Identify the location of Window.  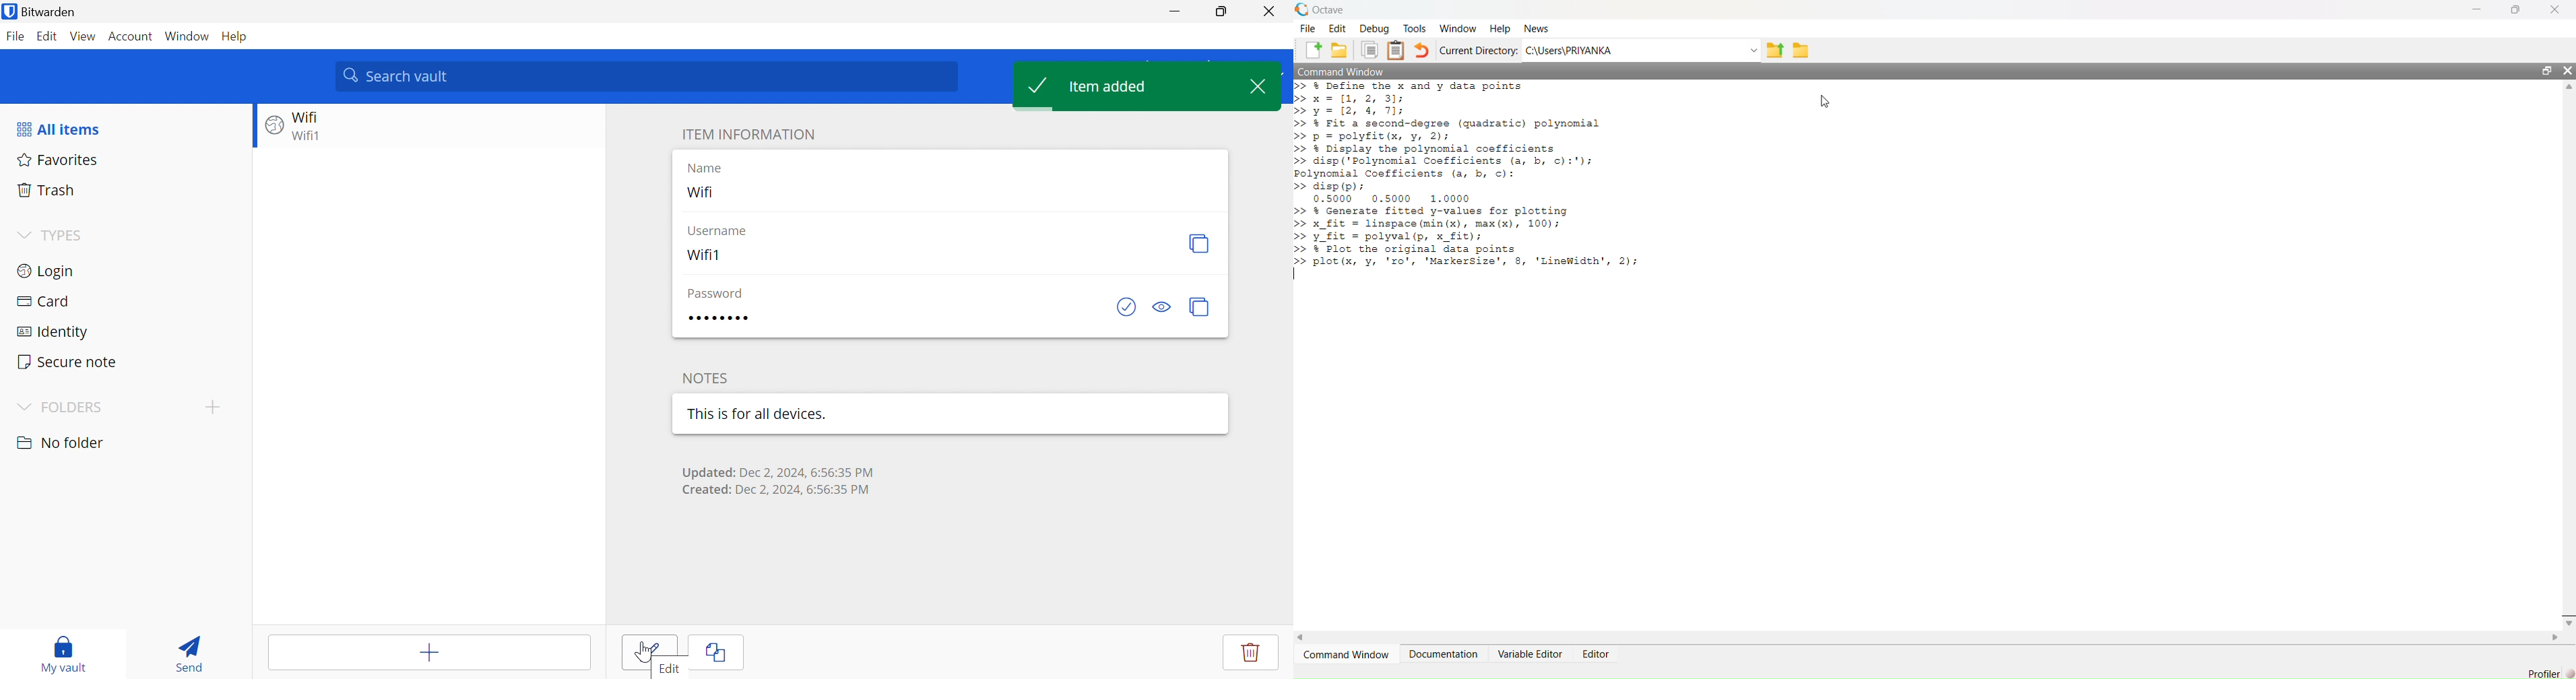
(189, 37).